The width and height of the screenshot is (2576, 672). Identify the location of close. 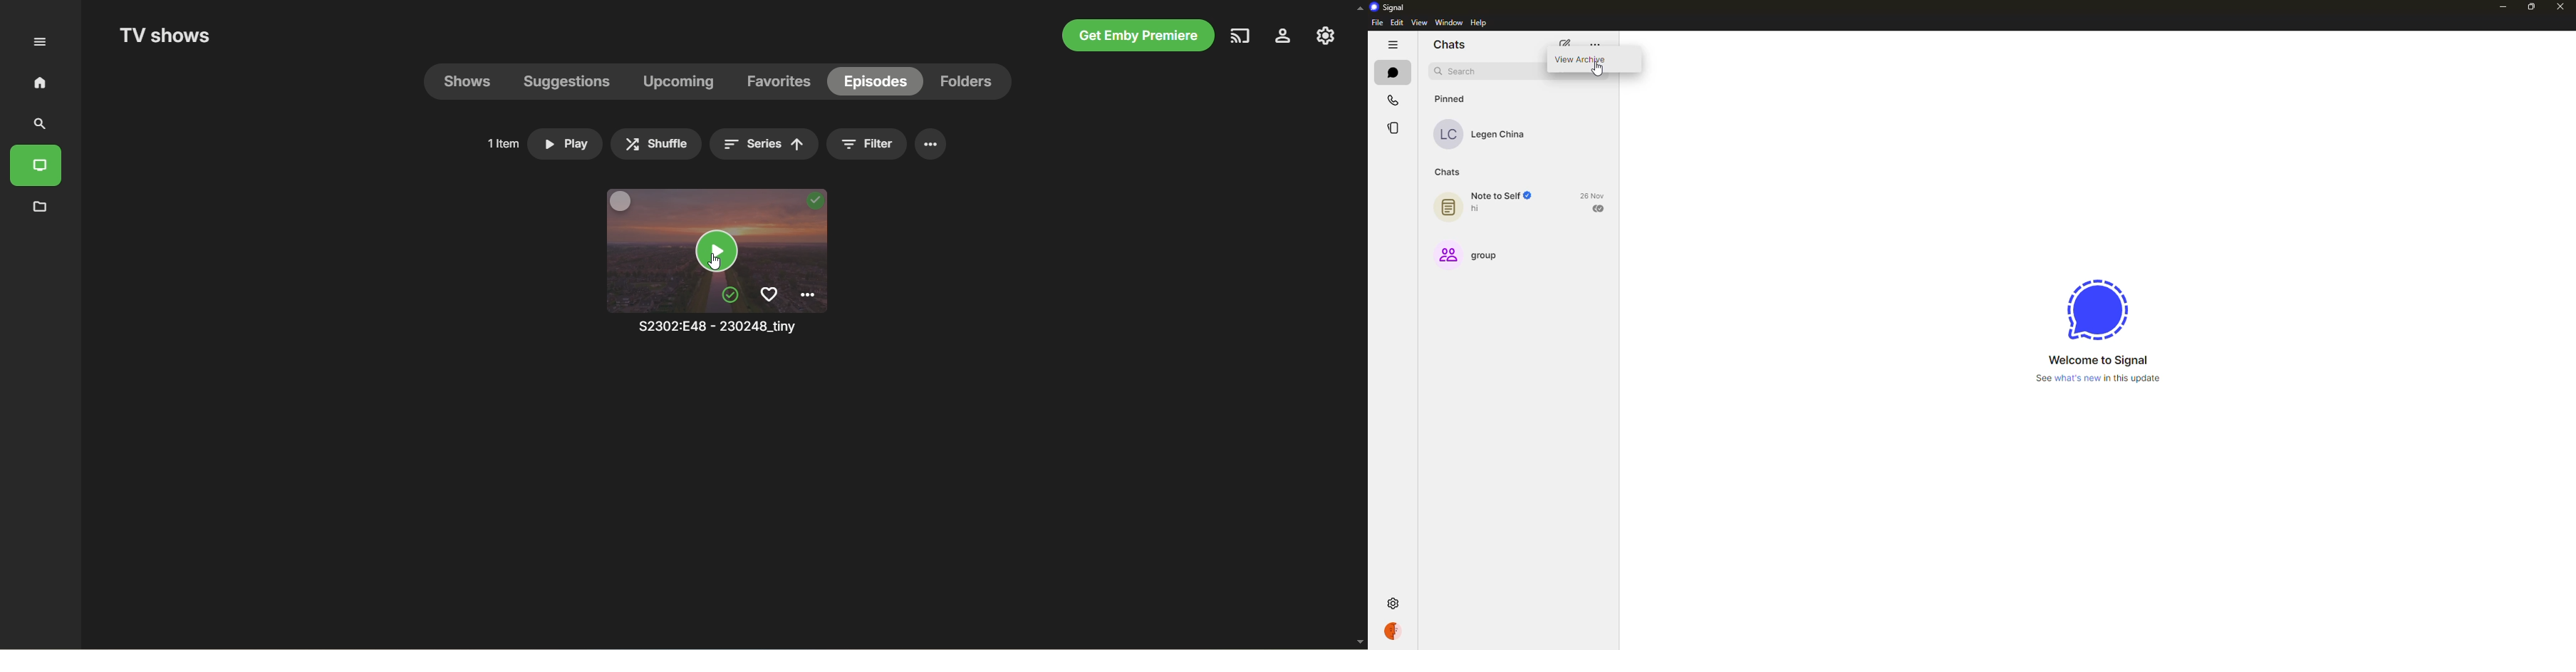
(2562, 7).